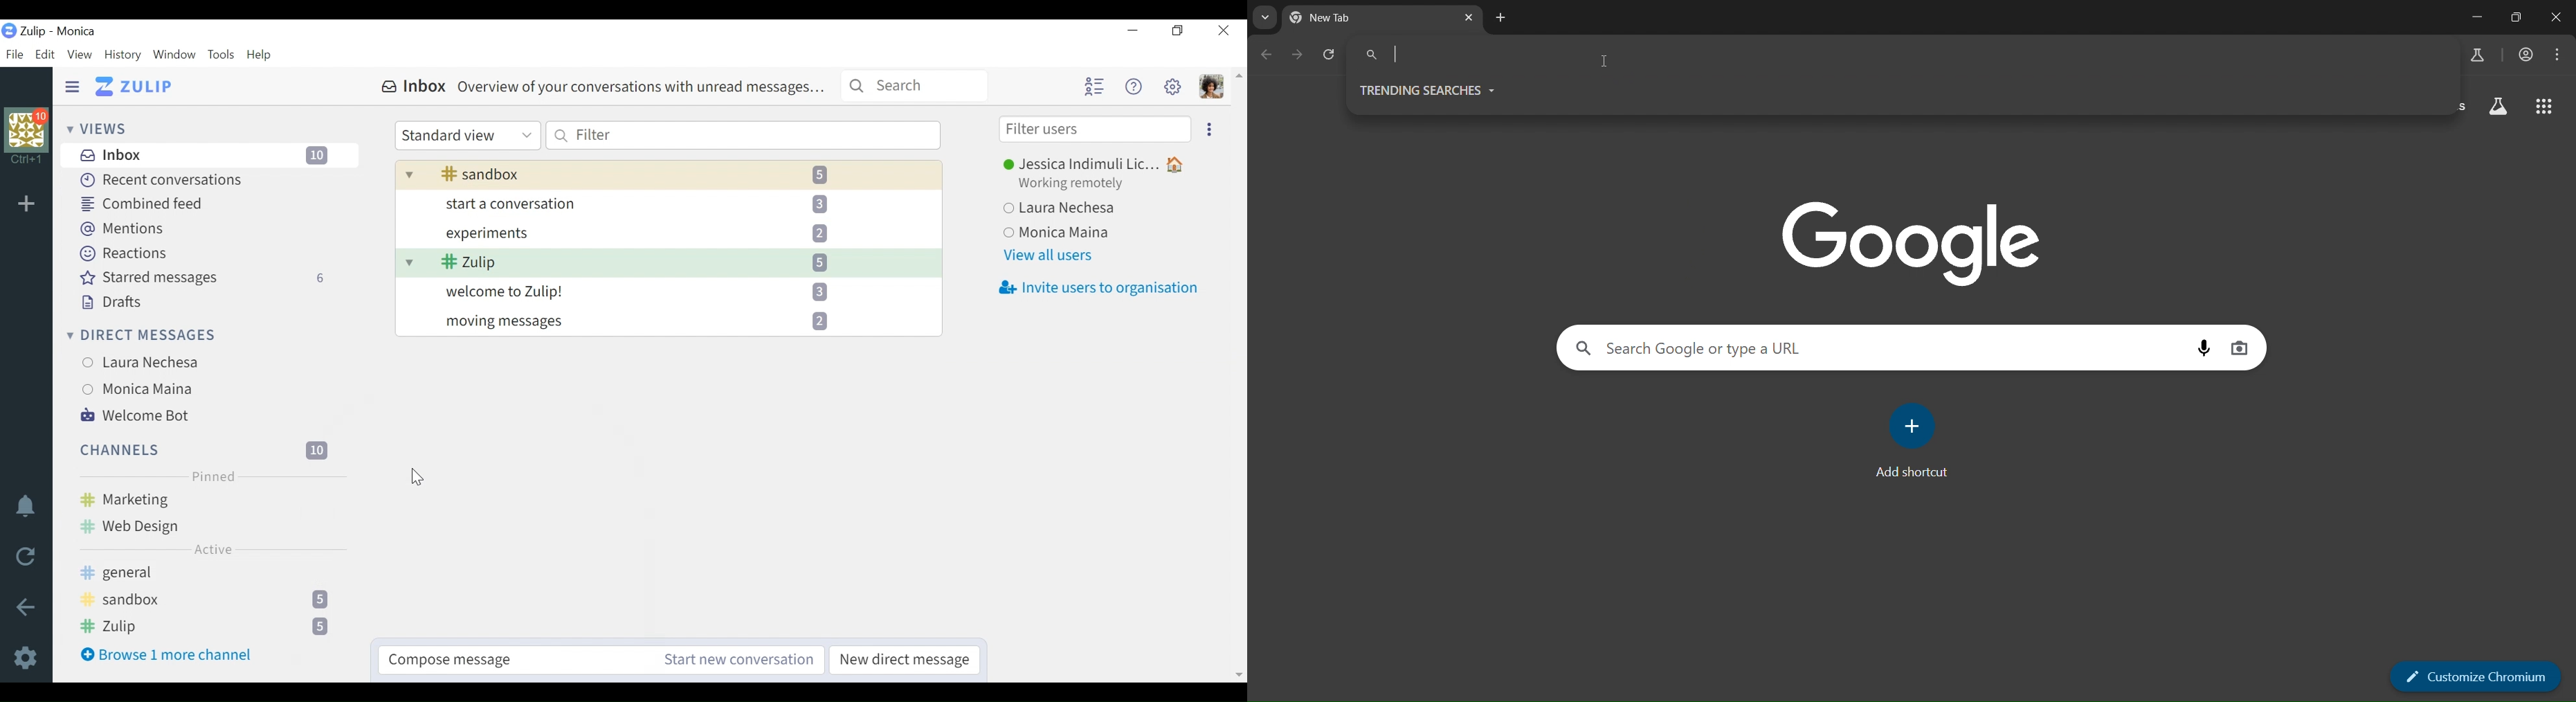  I want to click on reload page, so click(1330, 56).